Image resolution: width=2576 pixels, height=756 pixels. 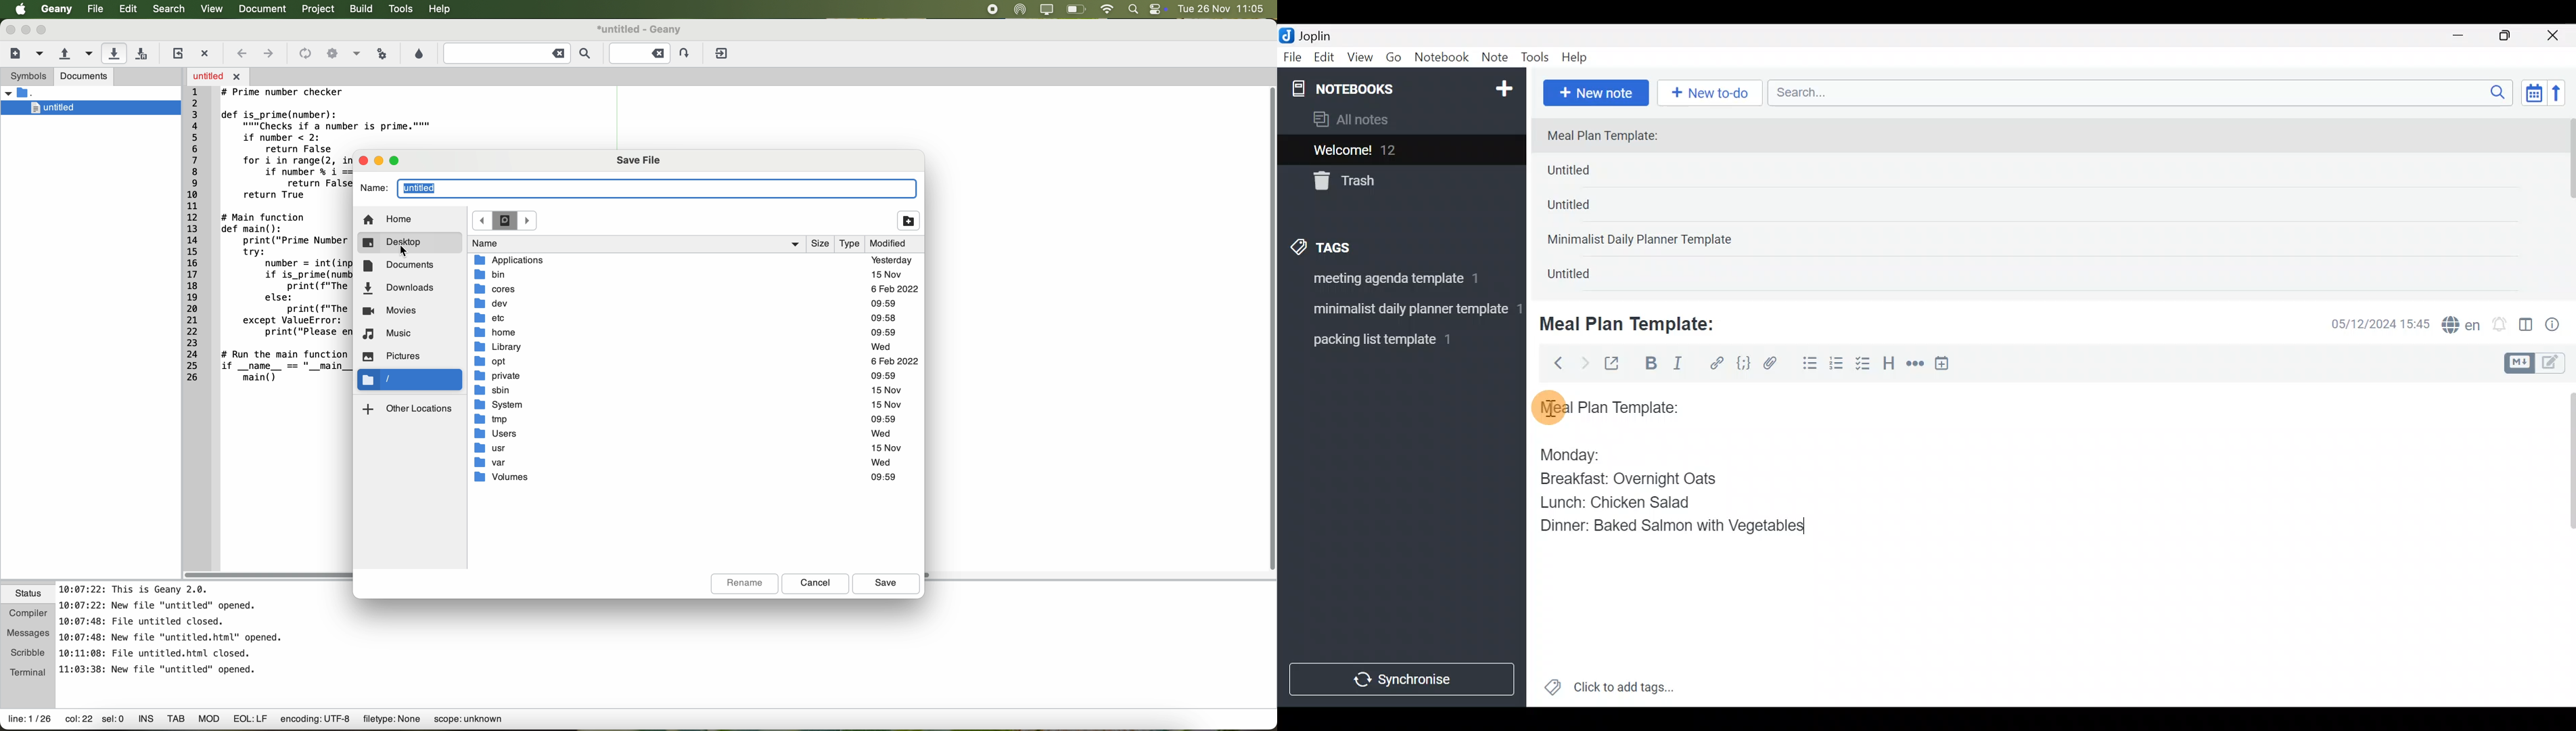 What do you see at coordinates (1915, 365) in the screenshot?
I see `Horizontal rule` at bounding box center [1915, 365].